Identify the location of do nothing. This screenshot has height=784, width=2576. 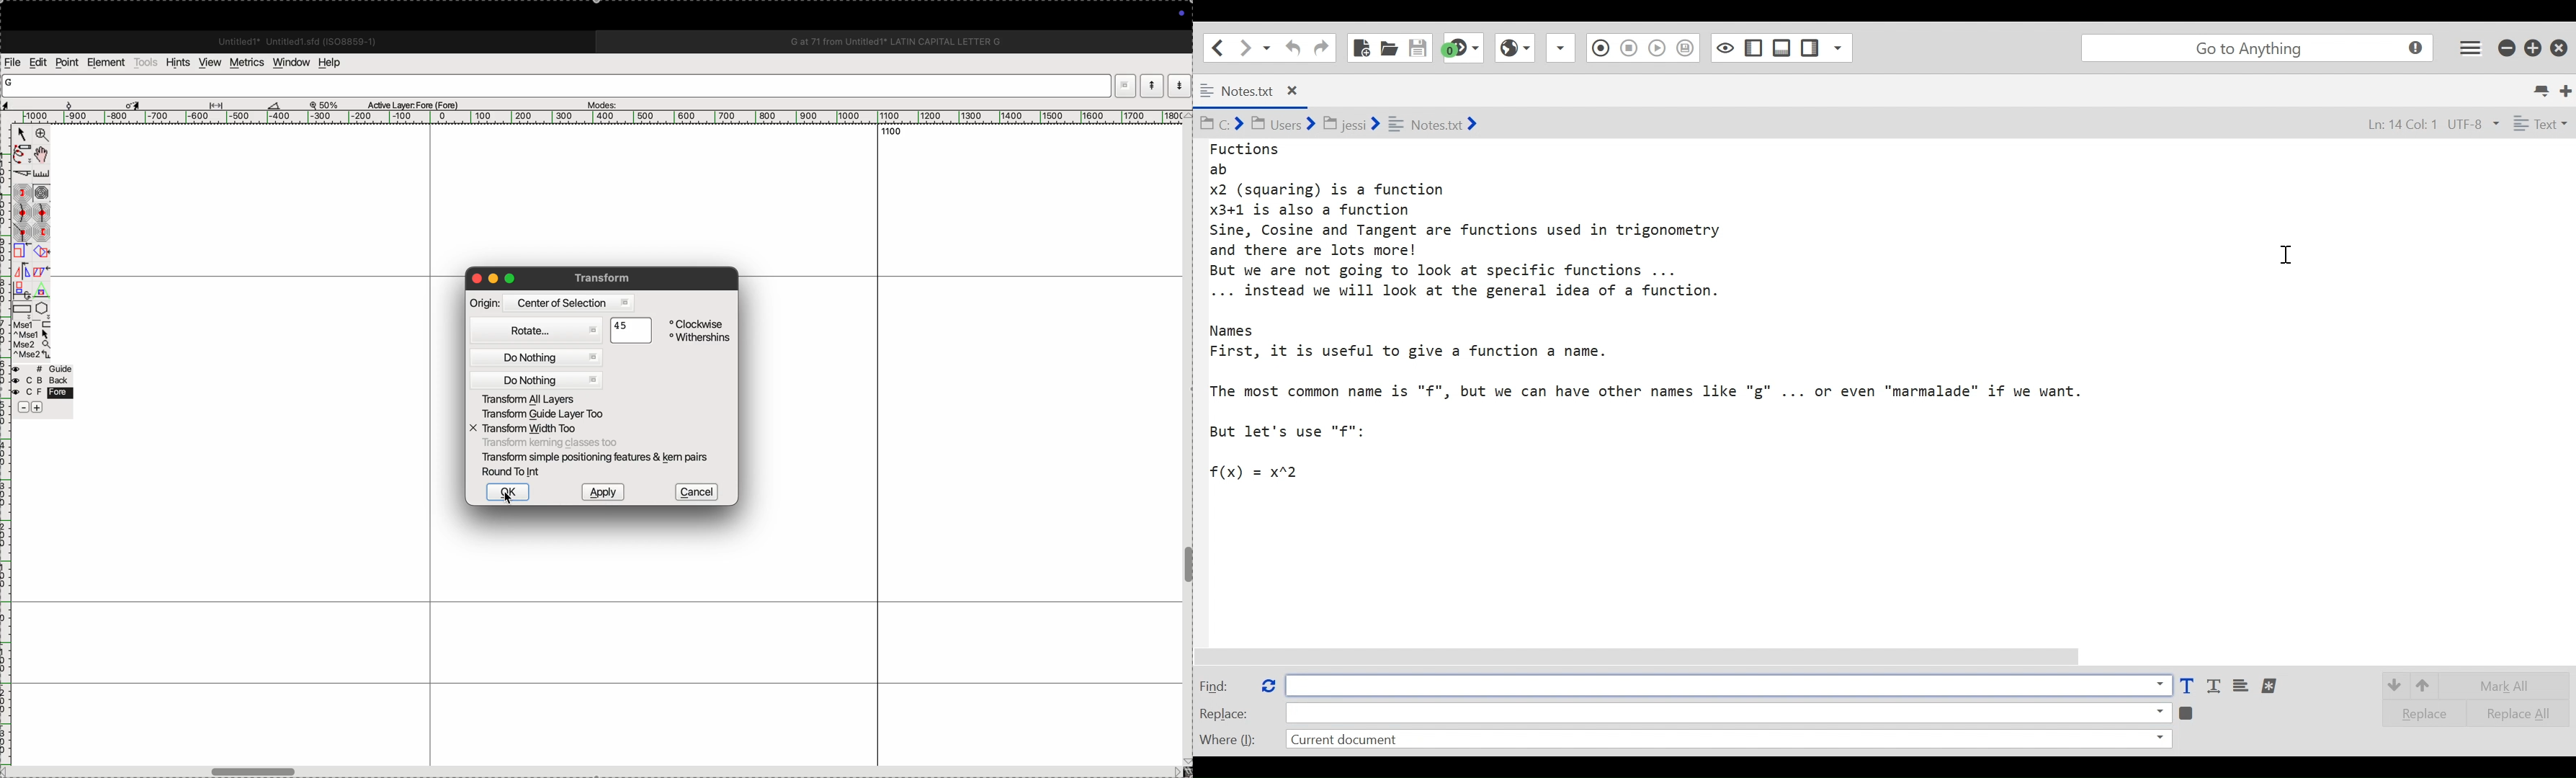
(539, 381).